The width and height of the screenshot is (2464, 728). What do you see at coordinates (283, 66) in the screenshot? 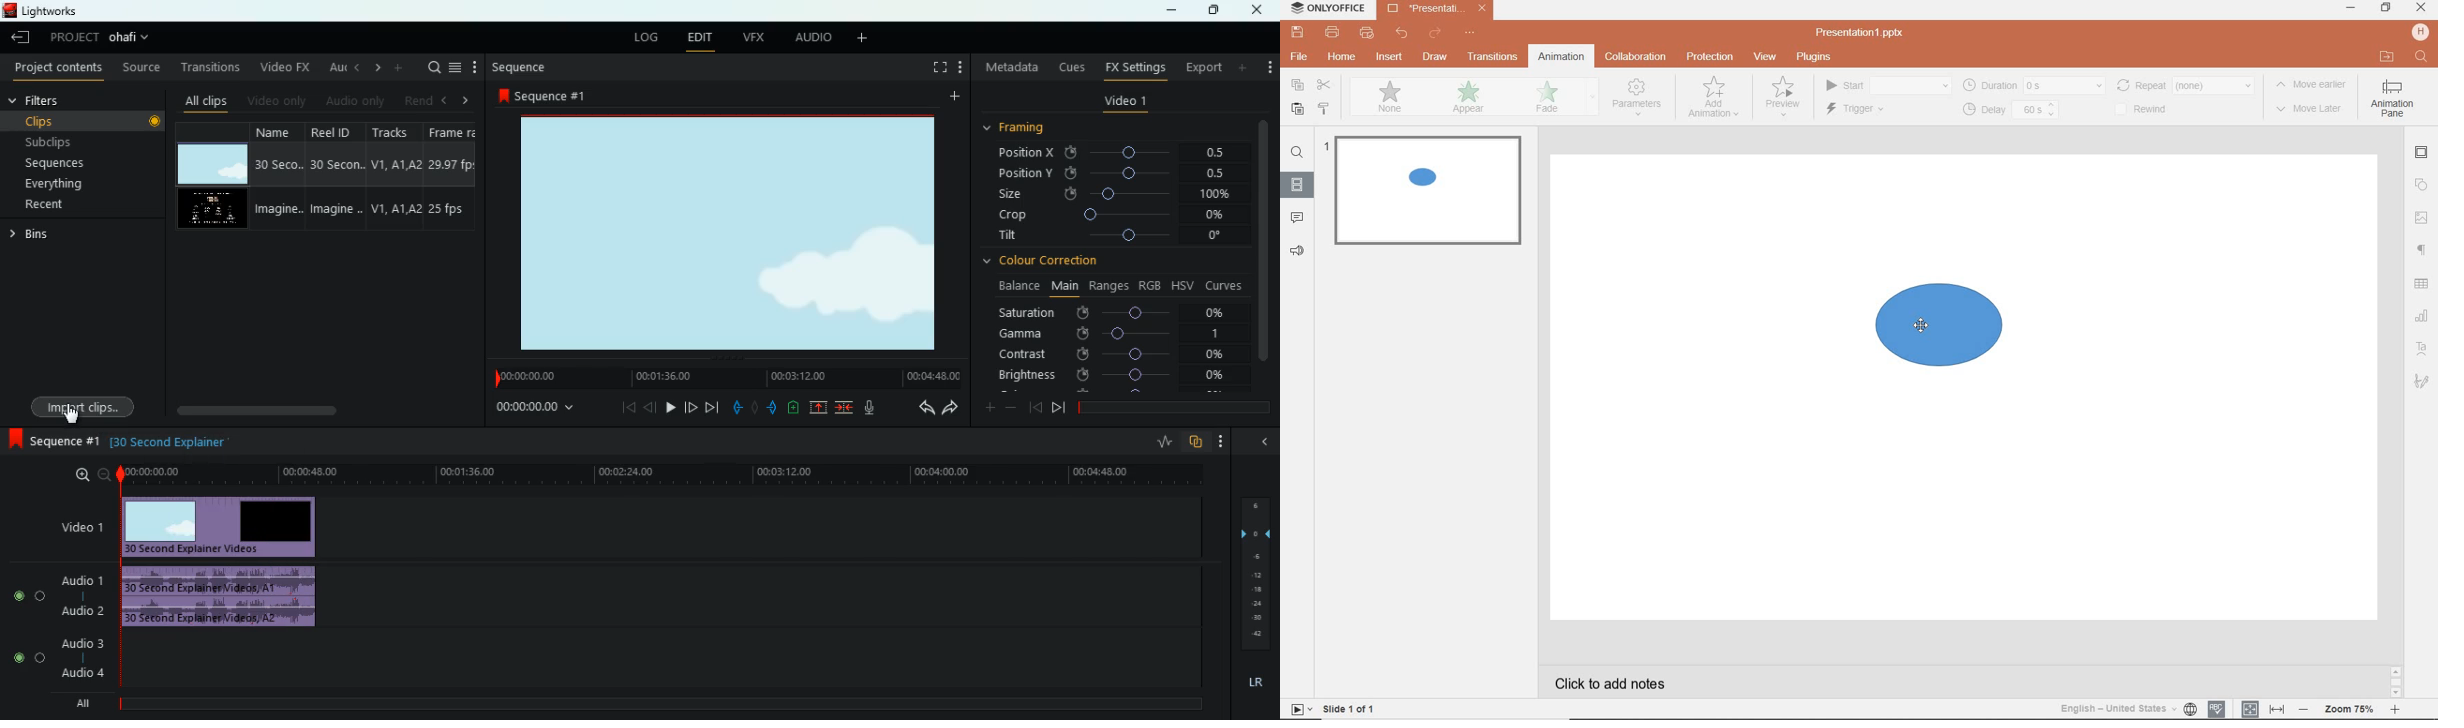
I see `video fx` at bounding box center [283, 66].